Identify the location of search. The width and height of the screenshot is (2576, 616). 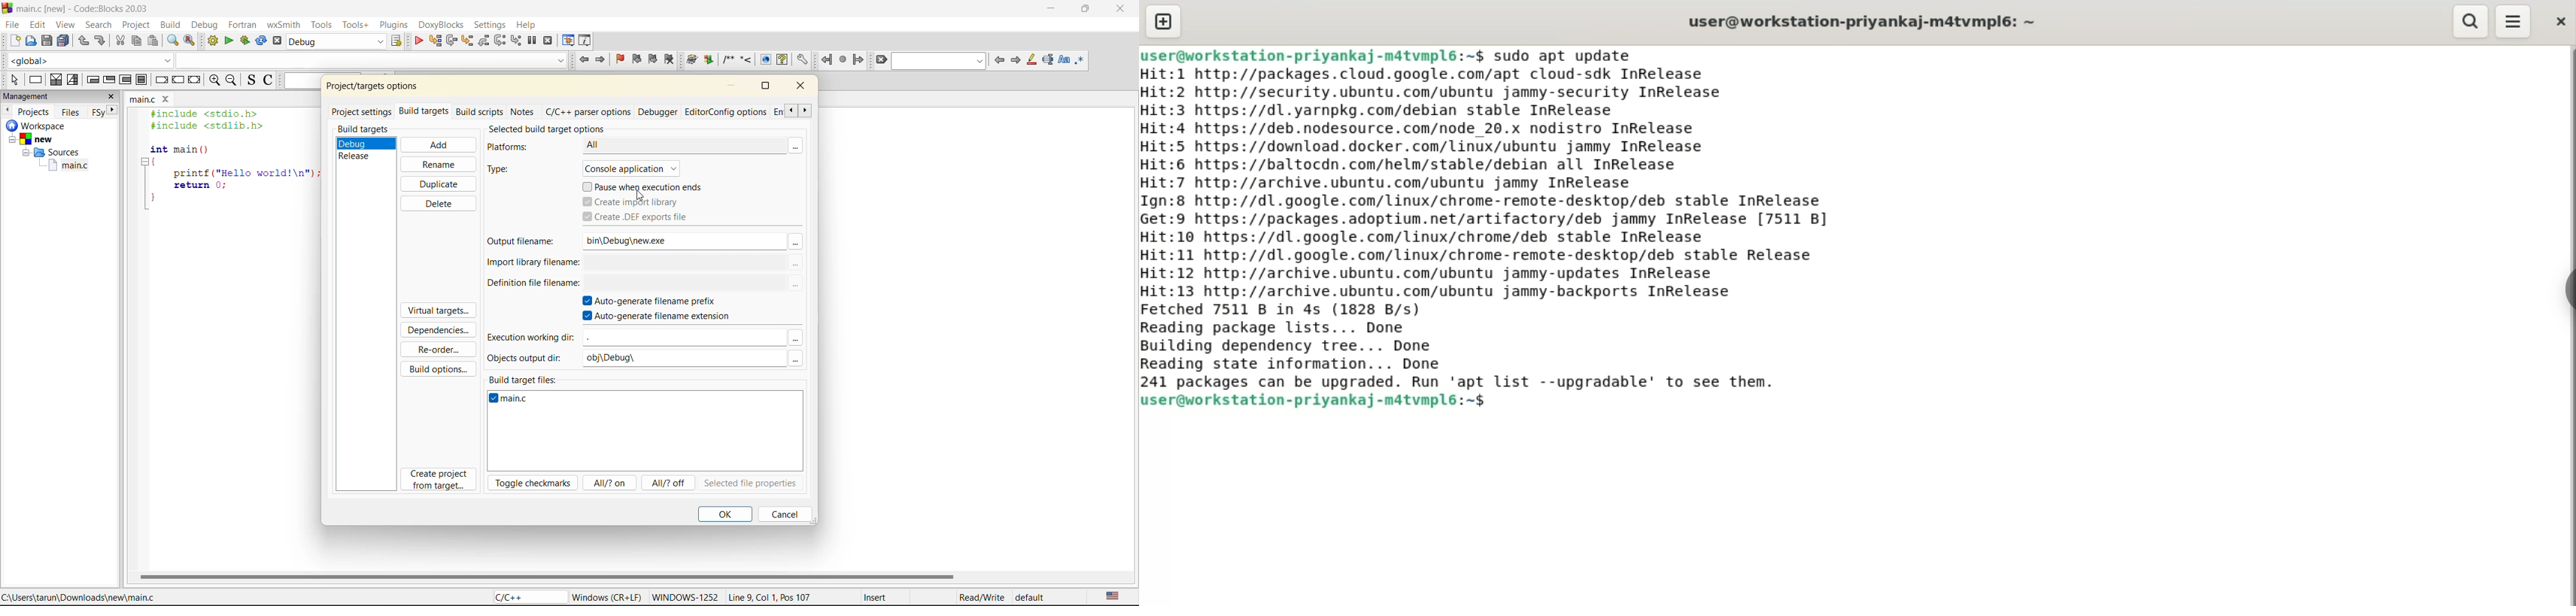
(2468, 21).